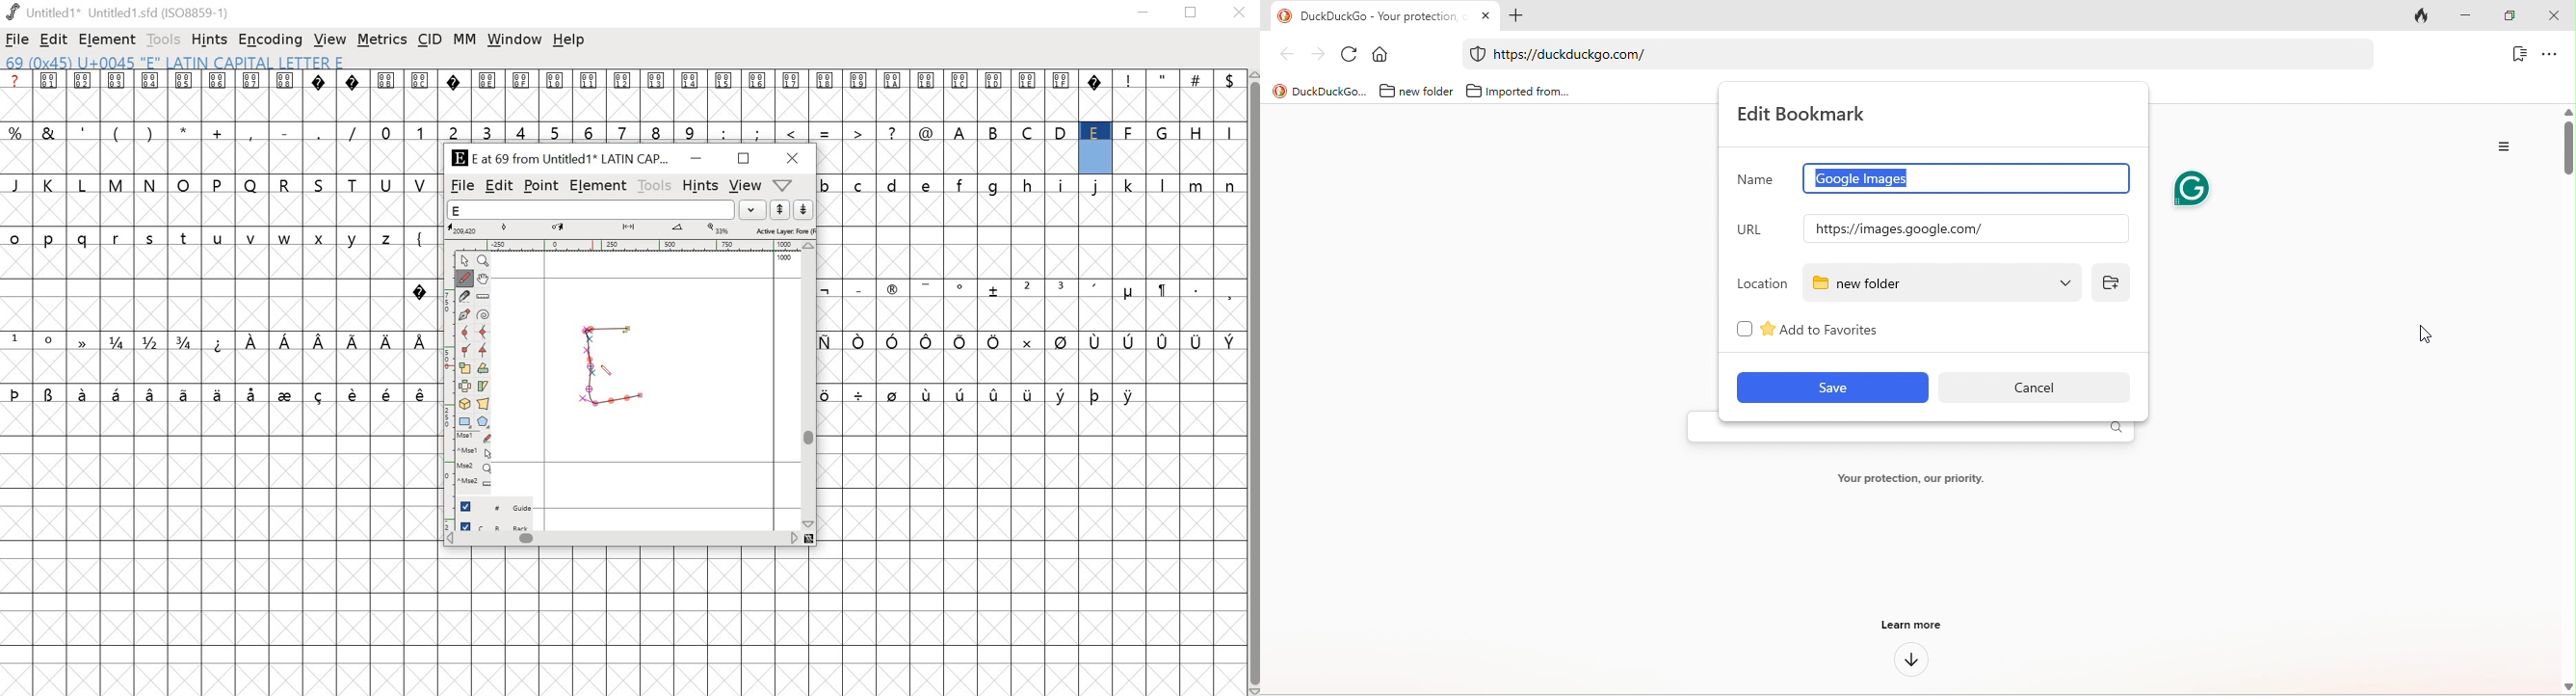 This screenshot has width=2576, height=700. What do you see at coordinates (2567, 147) in the screenshot?
I see `vertical scroll bar` at bounding box center [2567, 147].